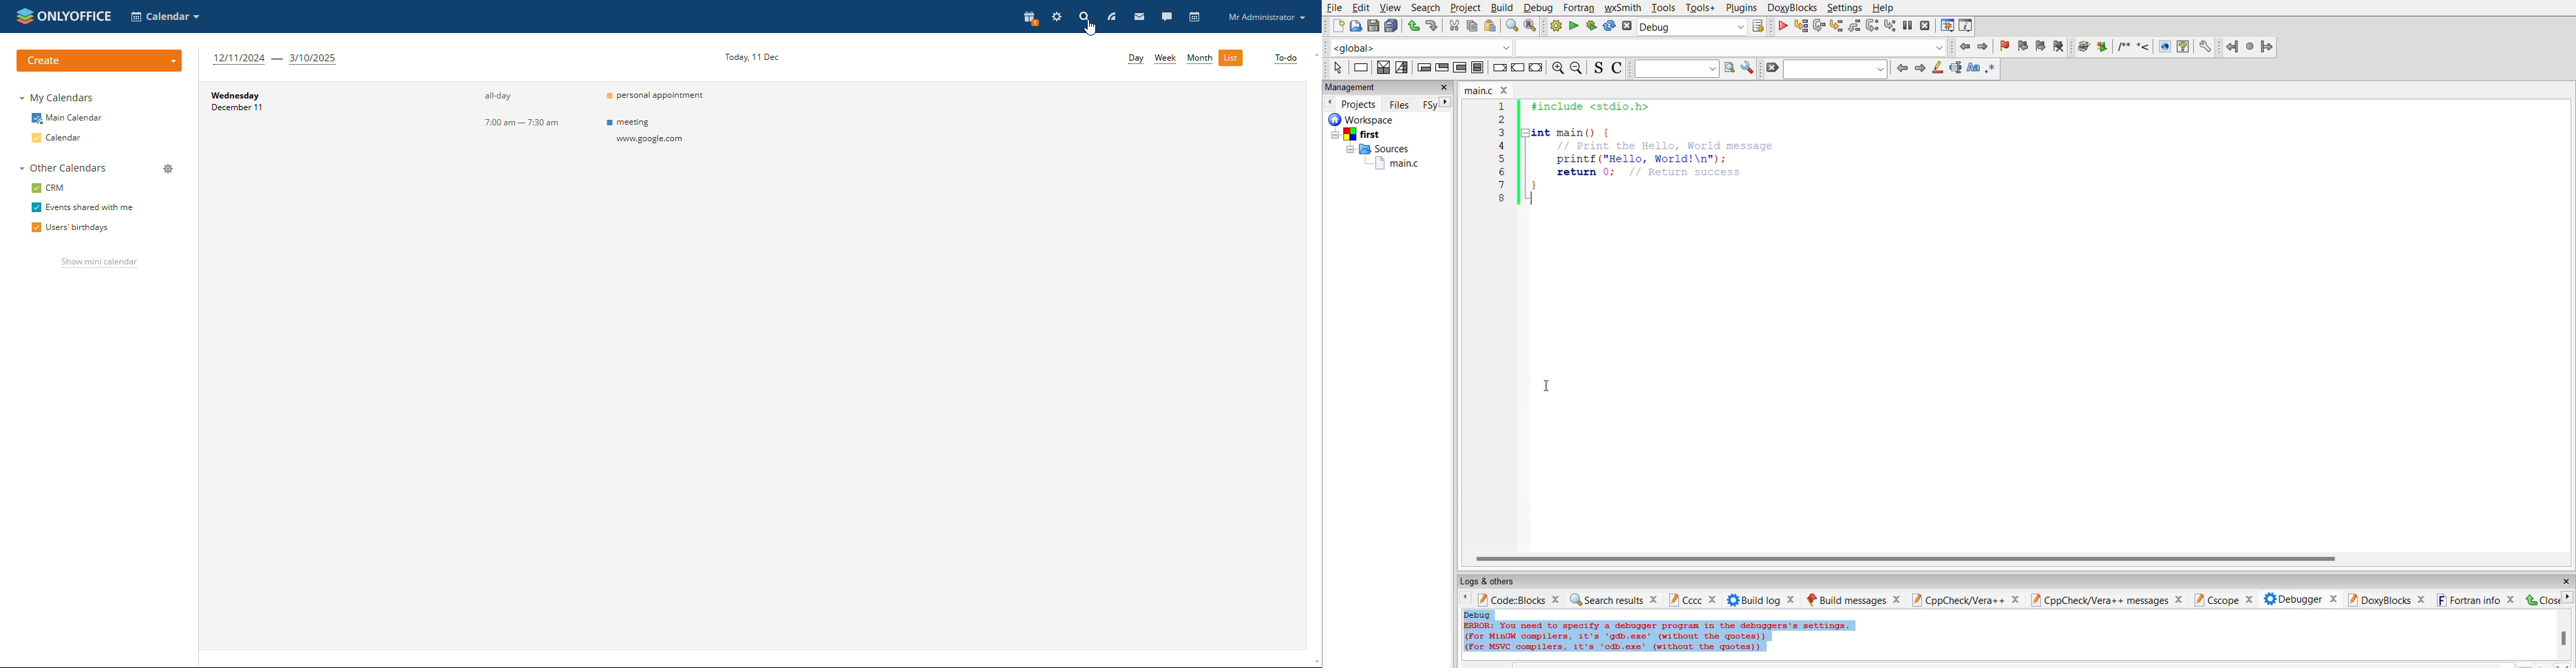  Describe the element at coordinates (1615, 599) in the screenshot. I see `search results` at that location.